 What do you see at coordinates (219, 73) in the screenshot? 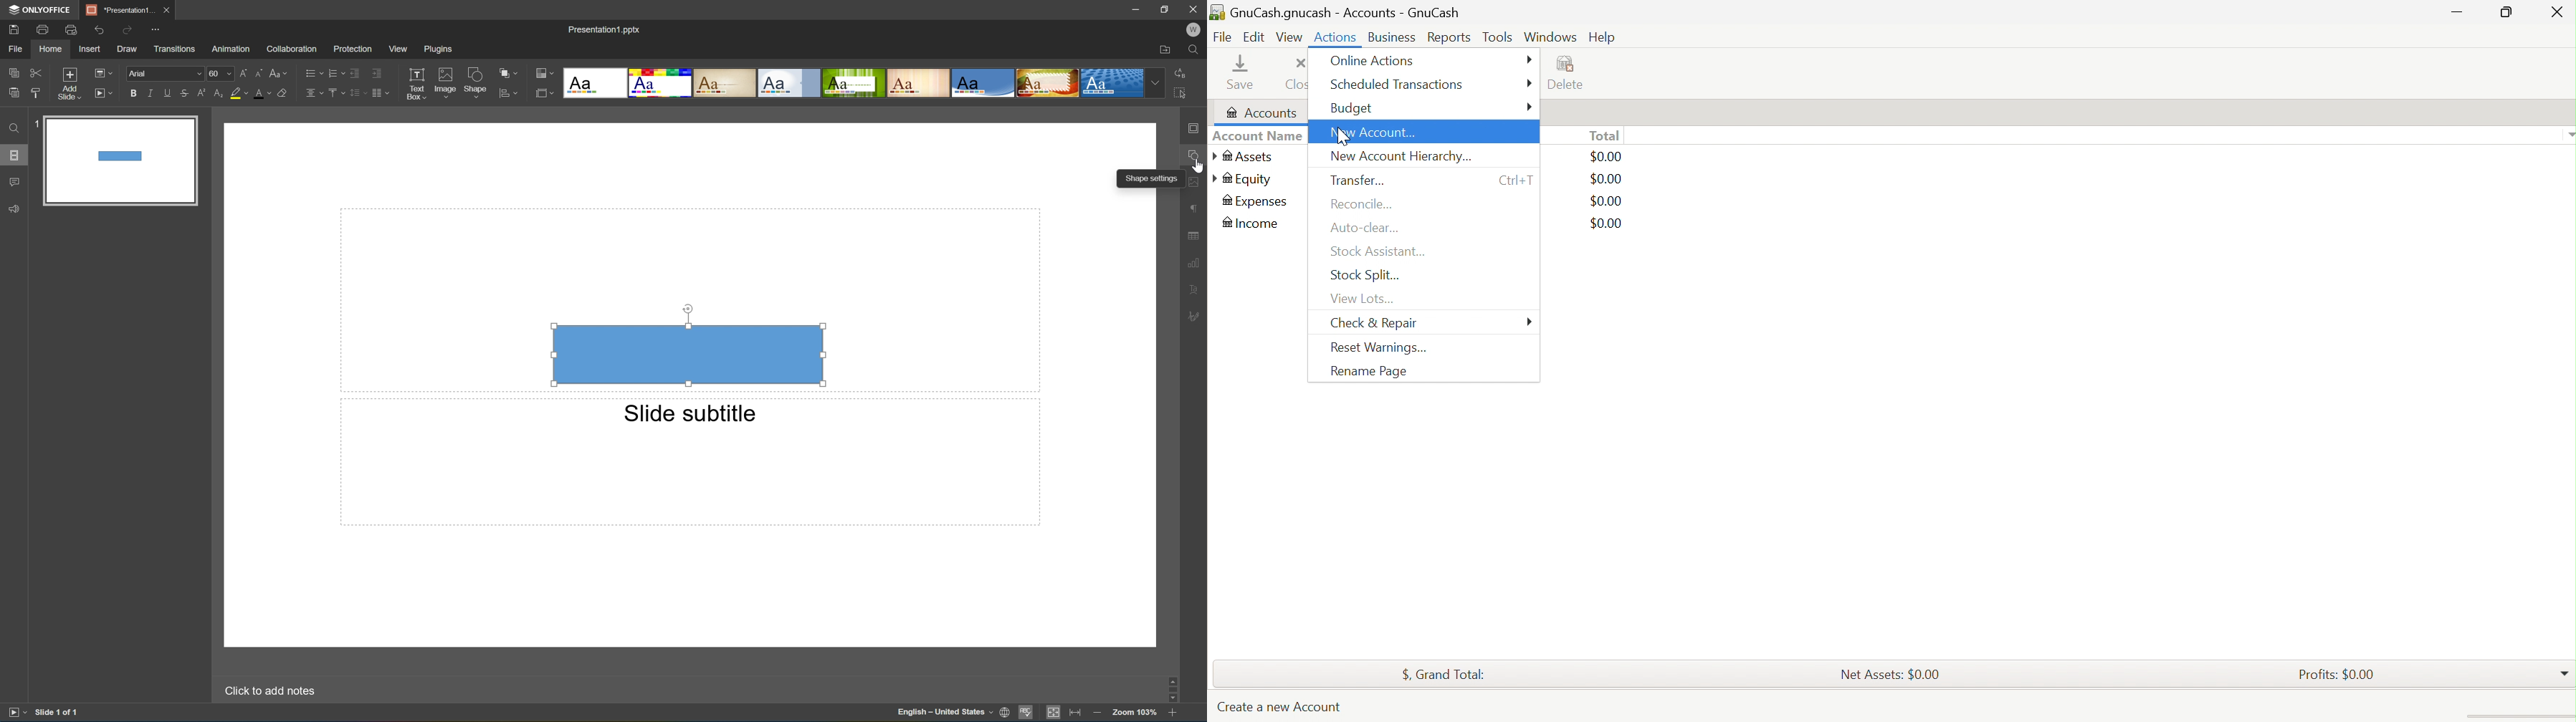
I see `60` at bounding box center [219, 73].